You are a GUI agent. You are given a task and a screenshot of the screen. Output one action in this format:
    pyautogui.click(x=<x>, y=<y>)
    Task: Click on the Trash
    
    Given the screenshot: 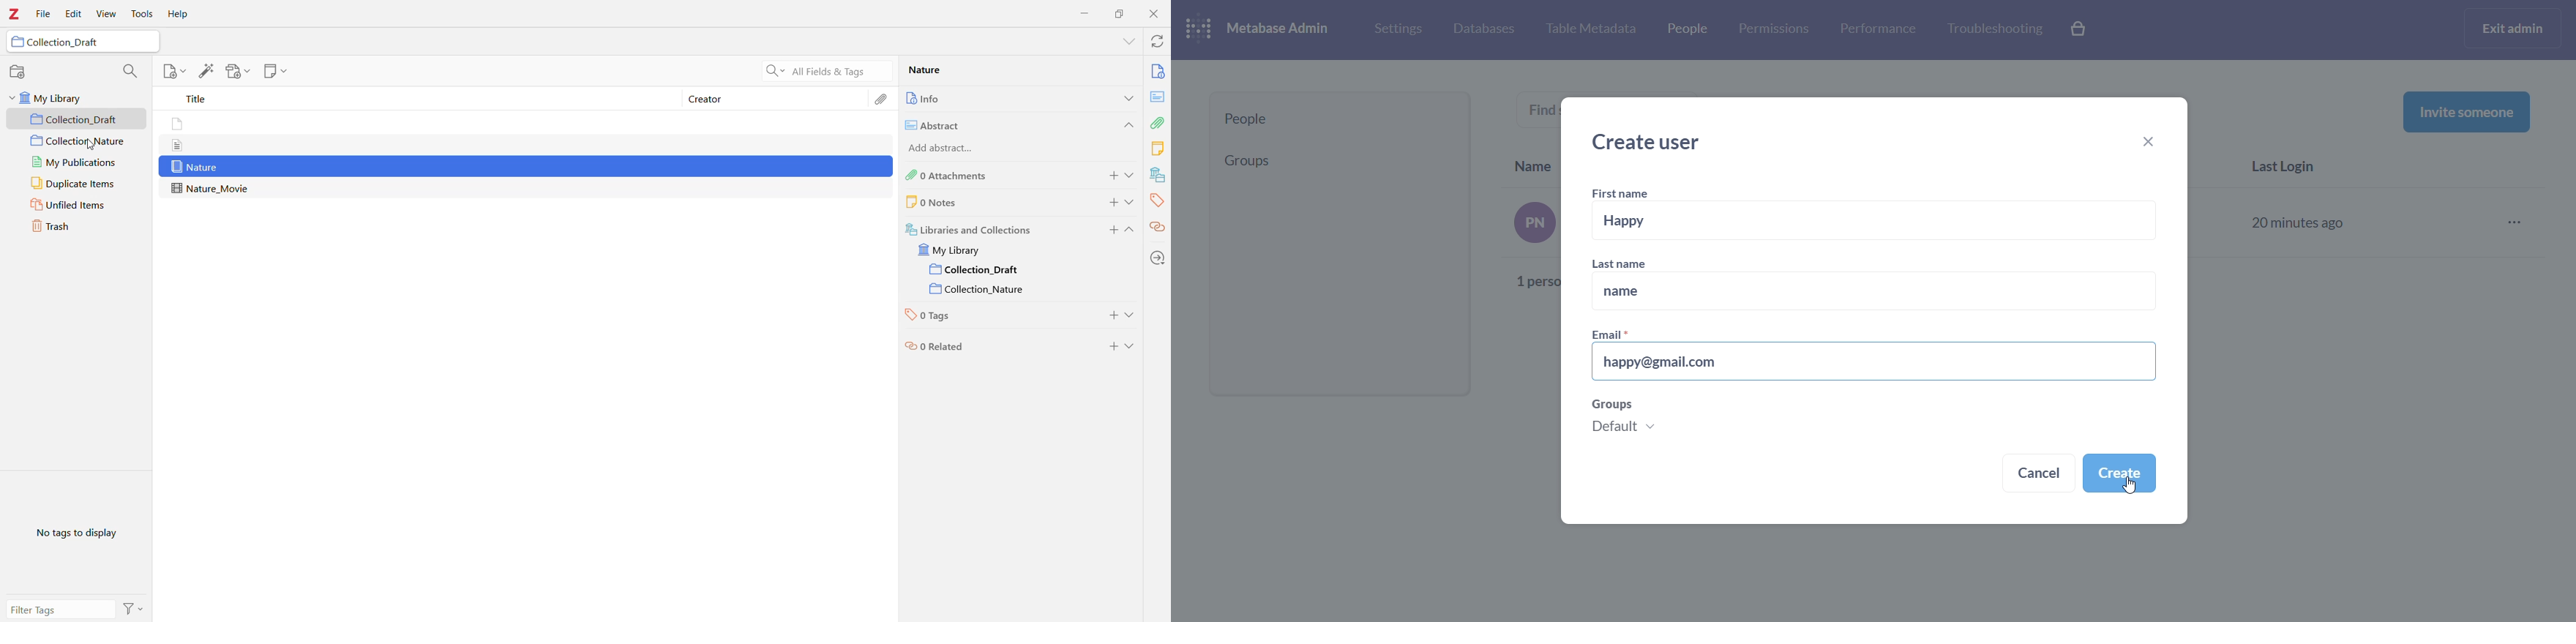 What is the action you would take?
    pyautogui.click(x=77, y=227)
    